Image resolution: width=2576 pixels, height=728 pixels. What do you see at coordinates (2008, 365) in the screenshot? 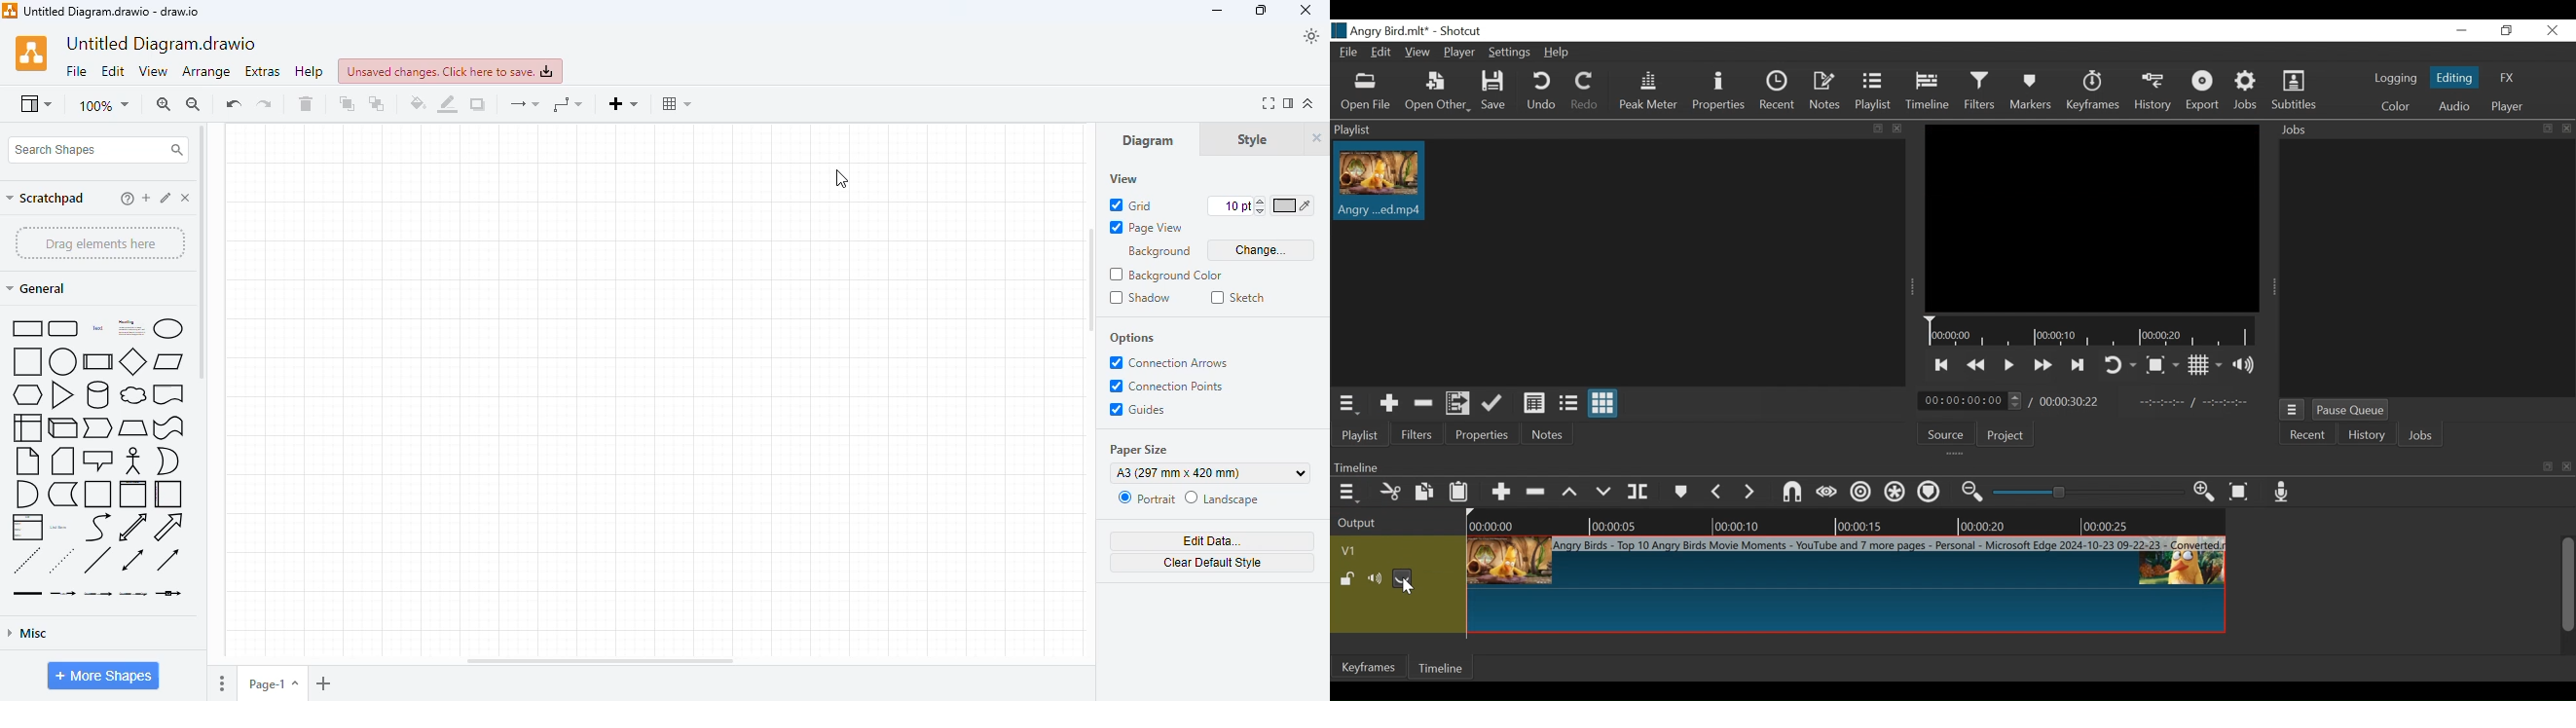
I see `Toggle play or pause (space)` at bounding box center [2008, 365].